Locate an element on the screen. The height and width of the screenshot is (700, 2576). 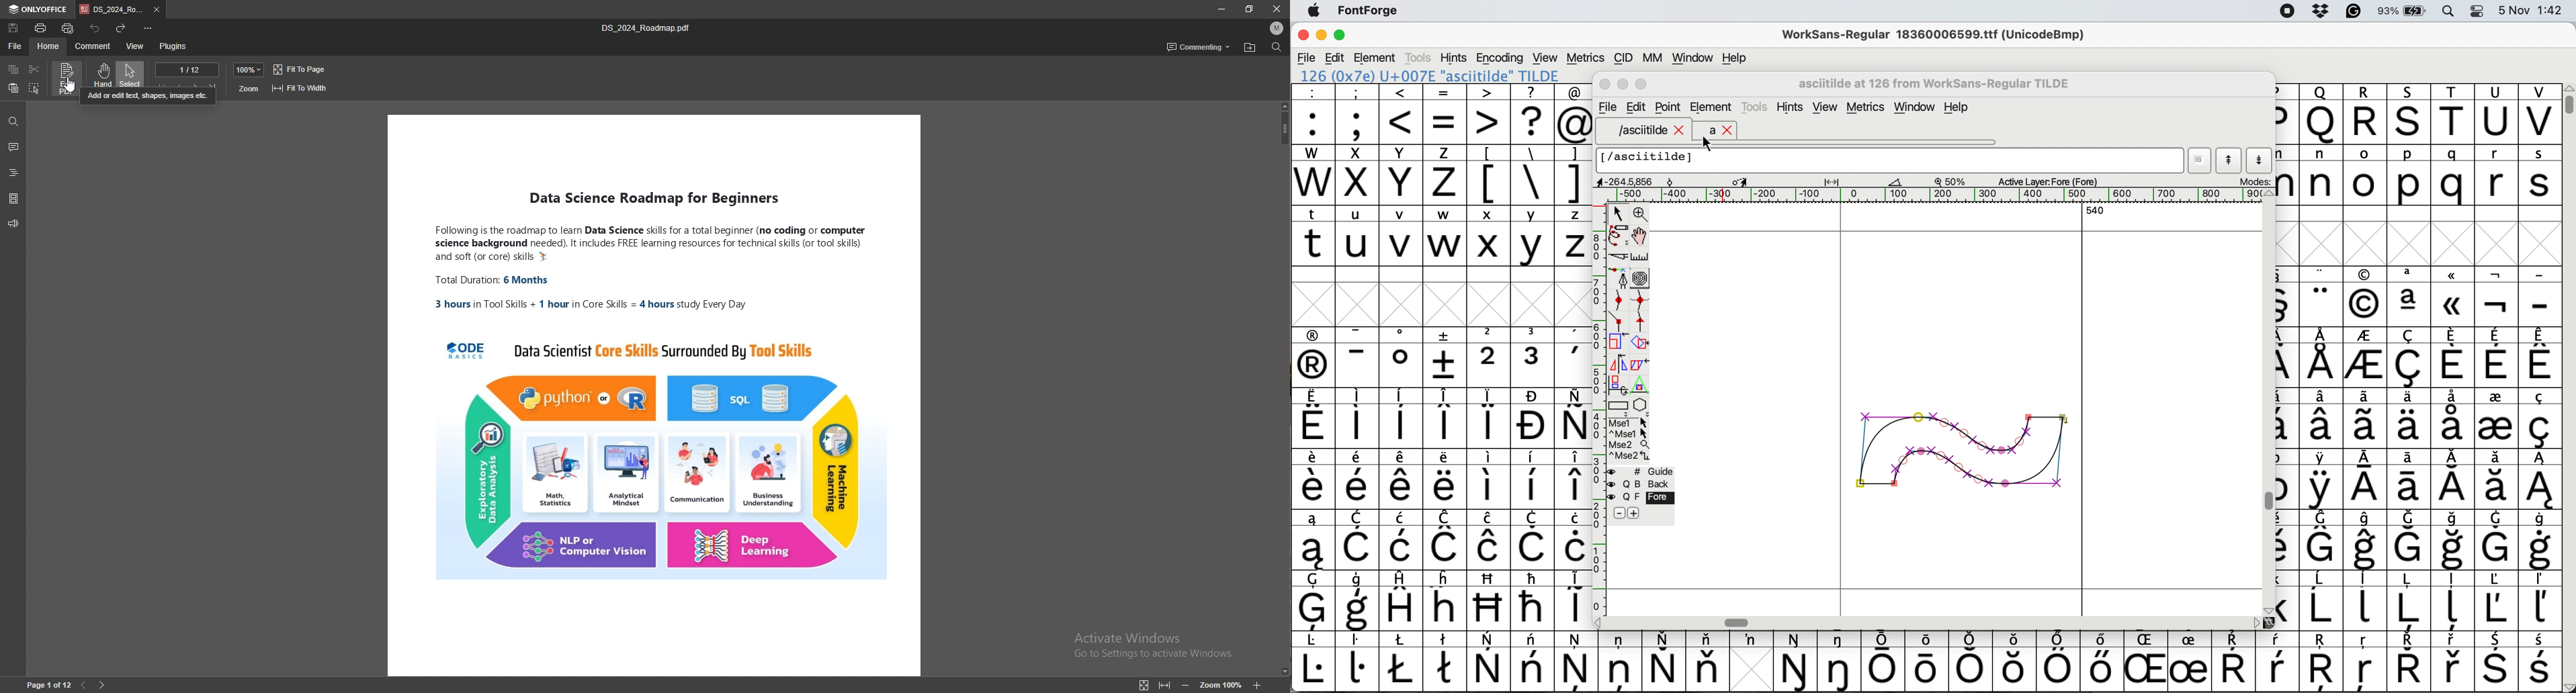
next page is located at coordinates (103, 685).